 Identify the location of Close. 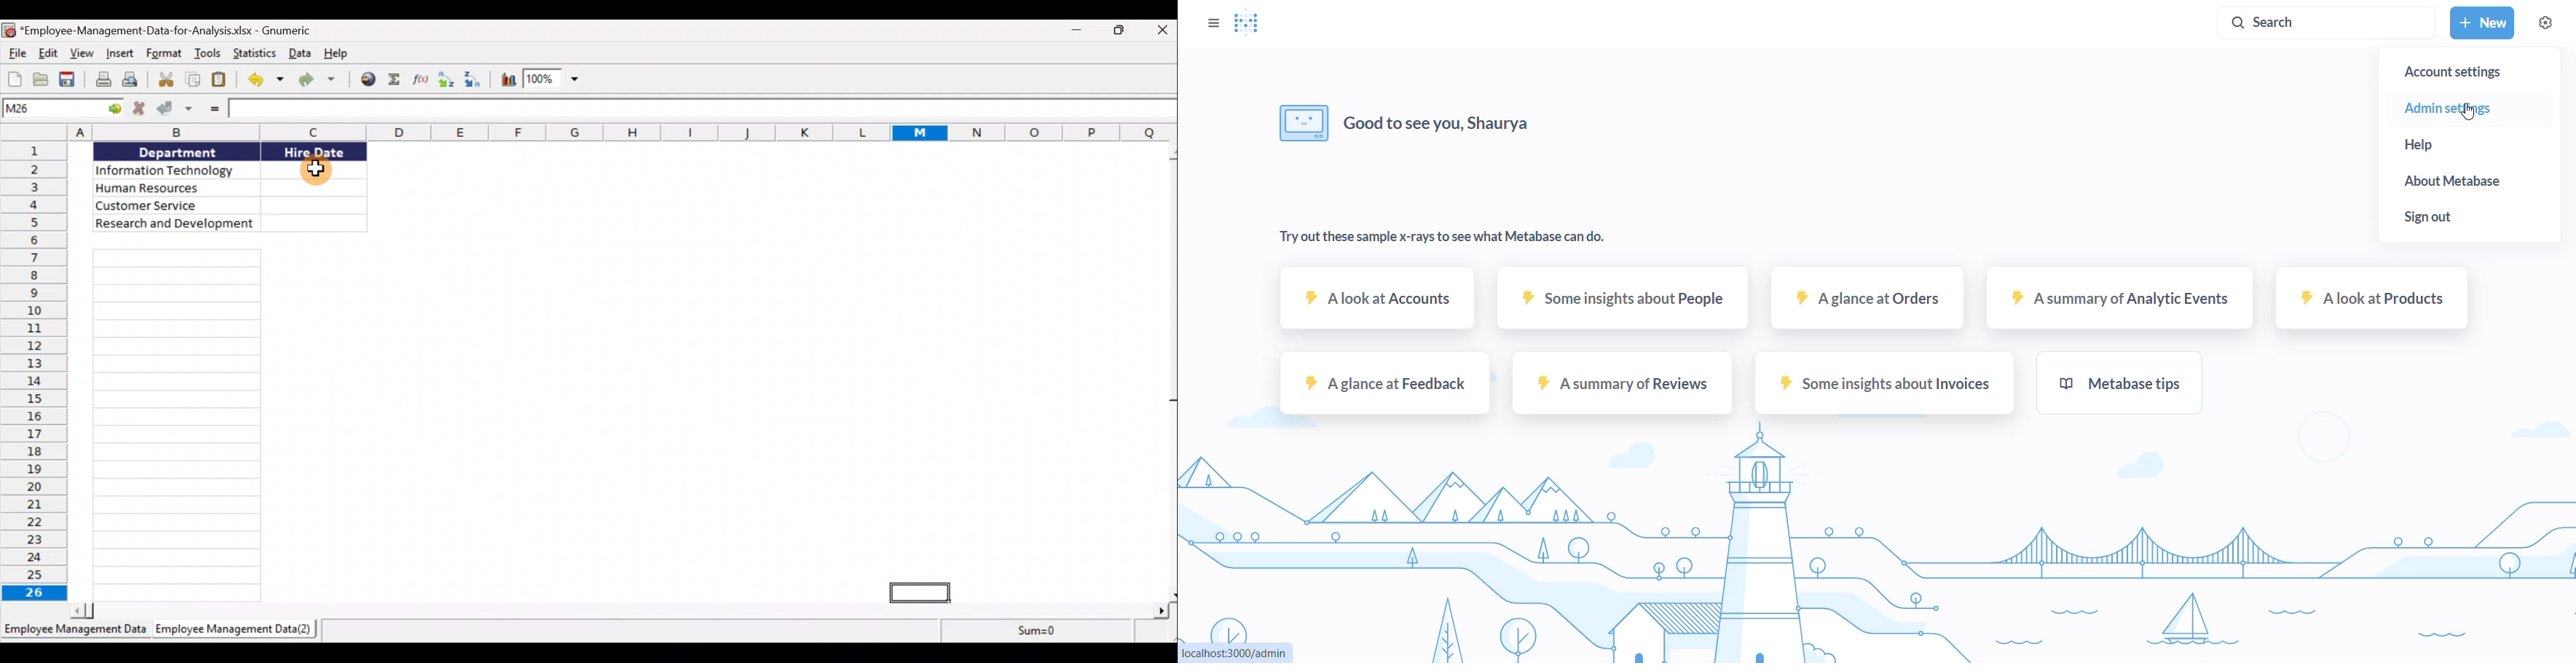
(1164, 31).